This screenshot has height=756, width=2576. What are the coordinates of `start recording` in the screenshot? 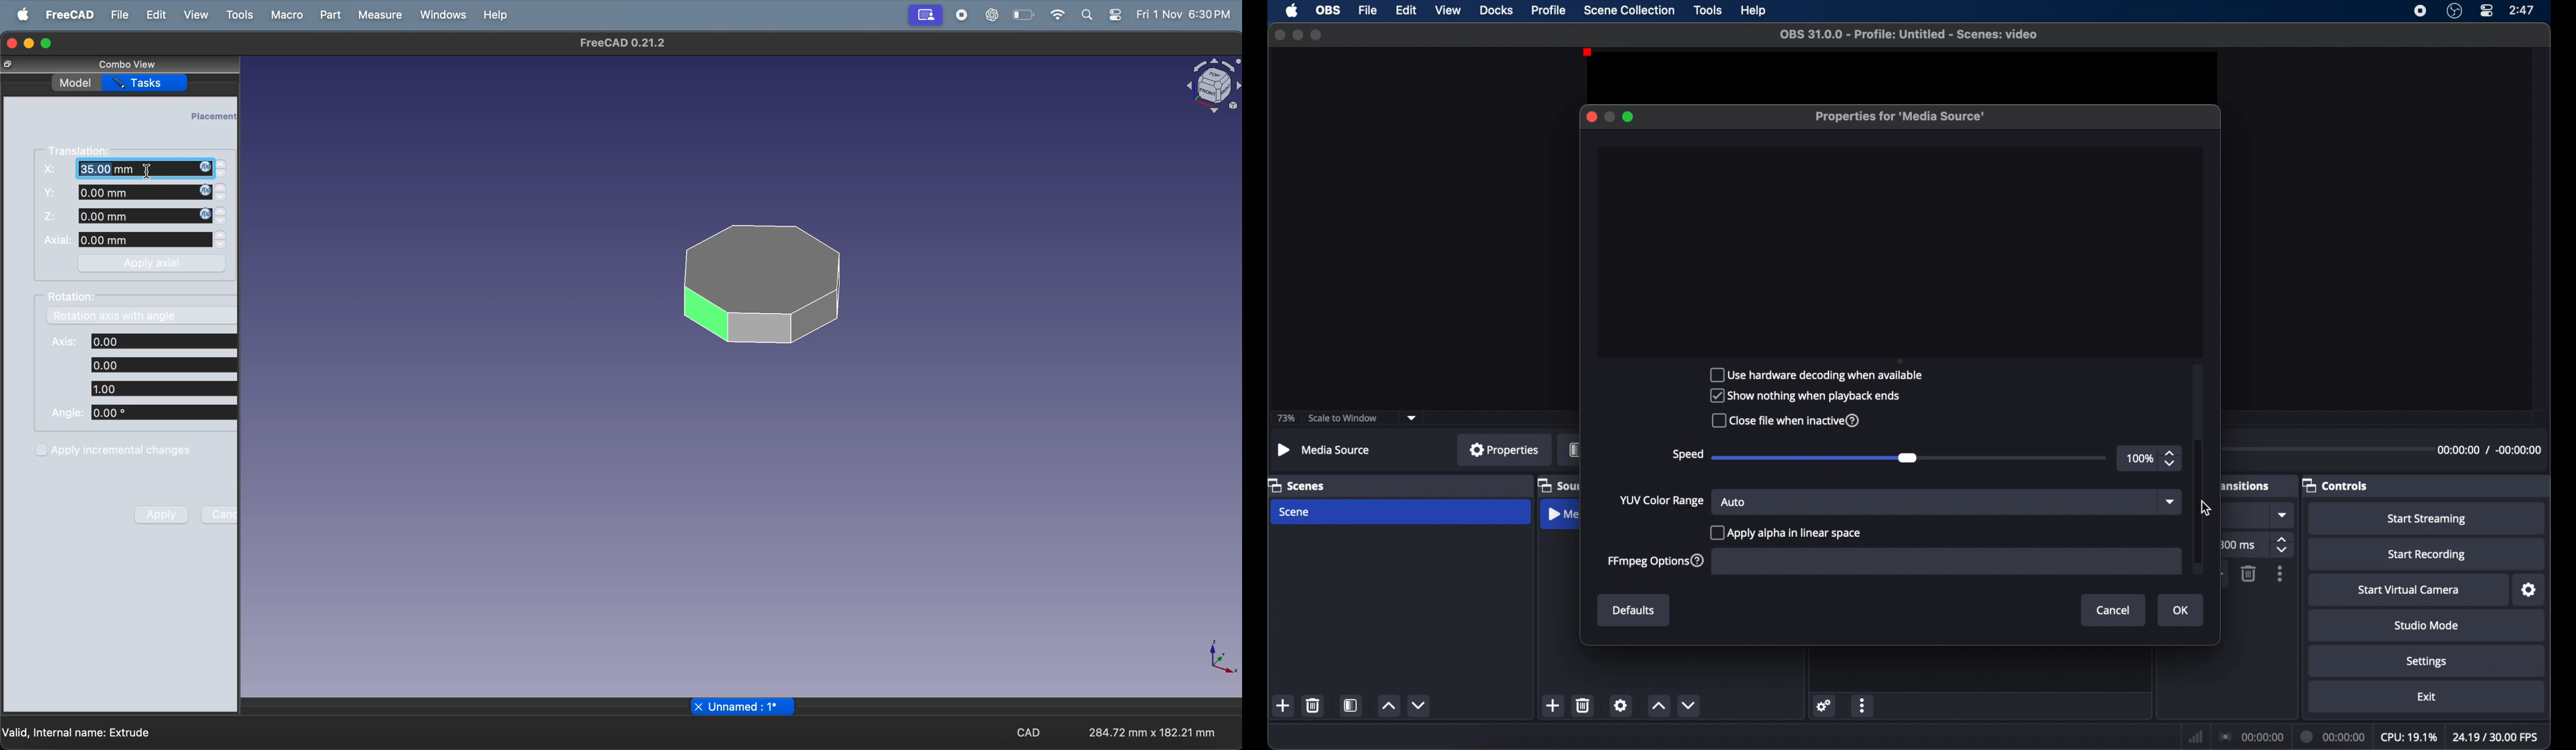 It's located at (2427, 555).